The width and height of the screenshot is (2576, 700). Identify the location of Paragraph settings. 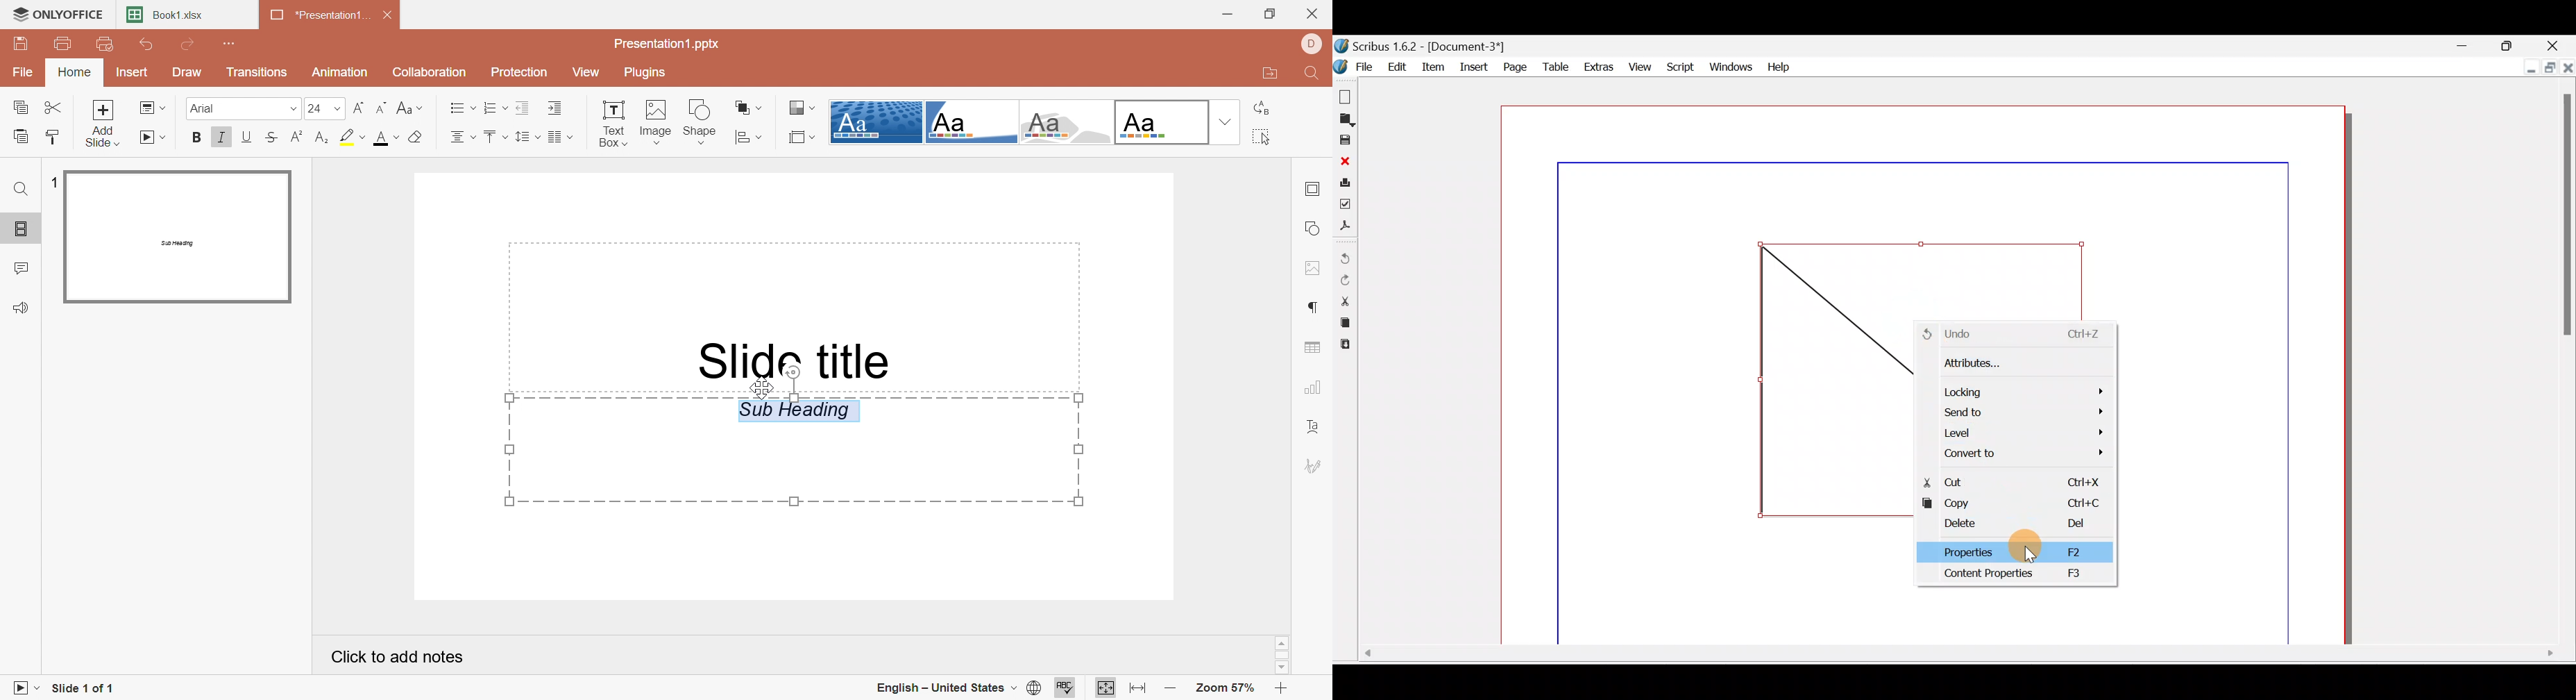
(1317, 308).